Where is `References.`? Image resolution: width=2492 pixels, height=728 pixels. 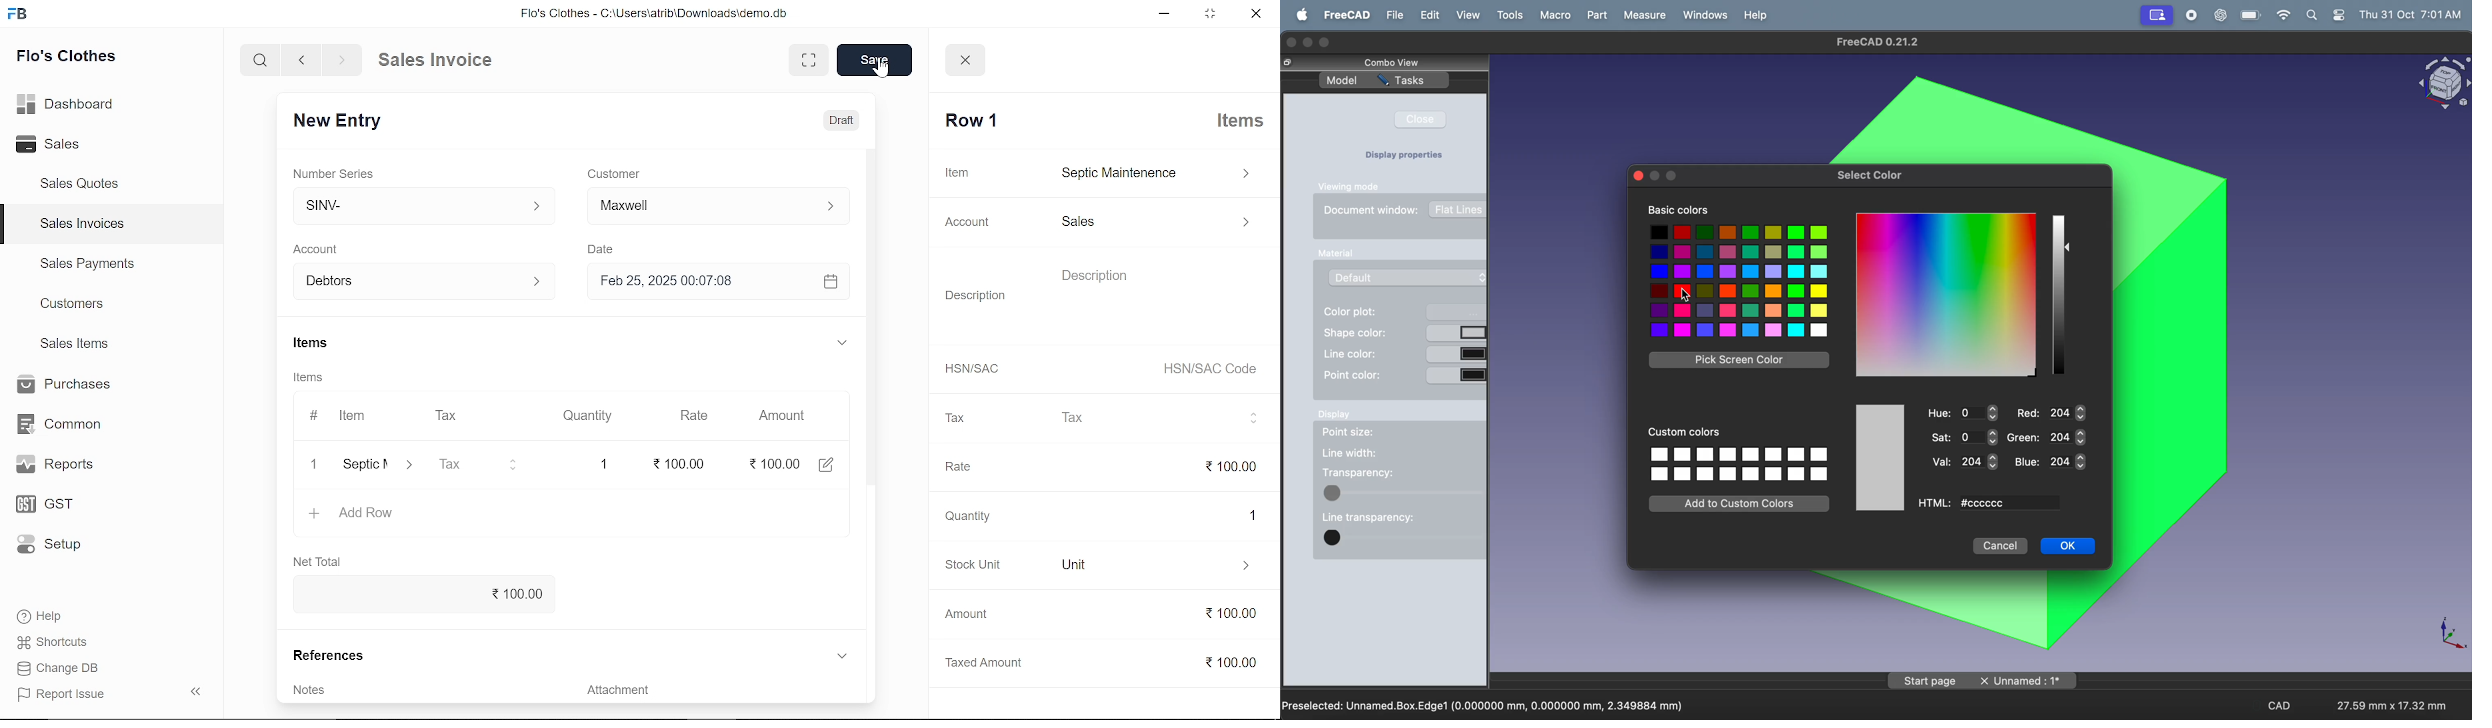
References. is located at coordinates (338, 657).